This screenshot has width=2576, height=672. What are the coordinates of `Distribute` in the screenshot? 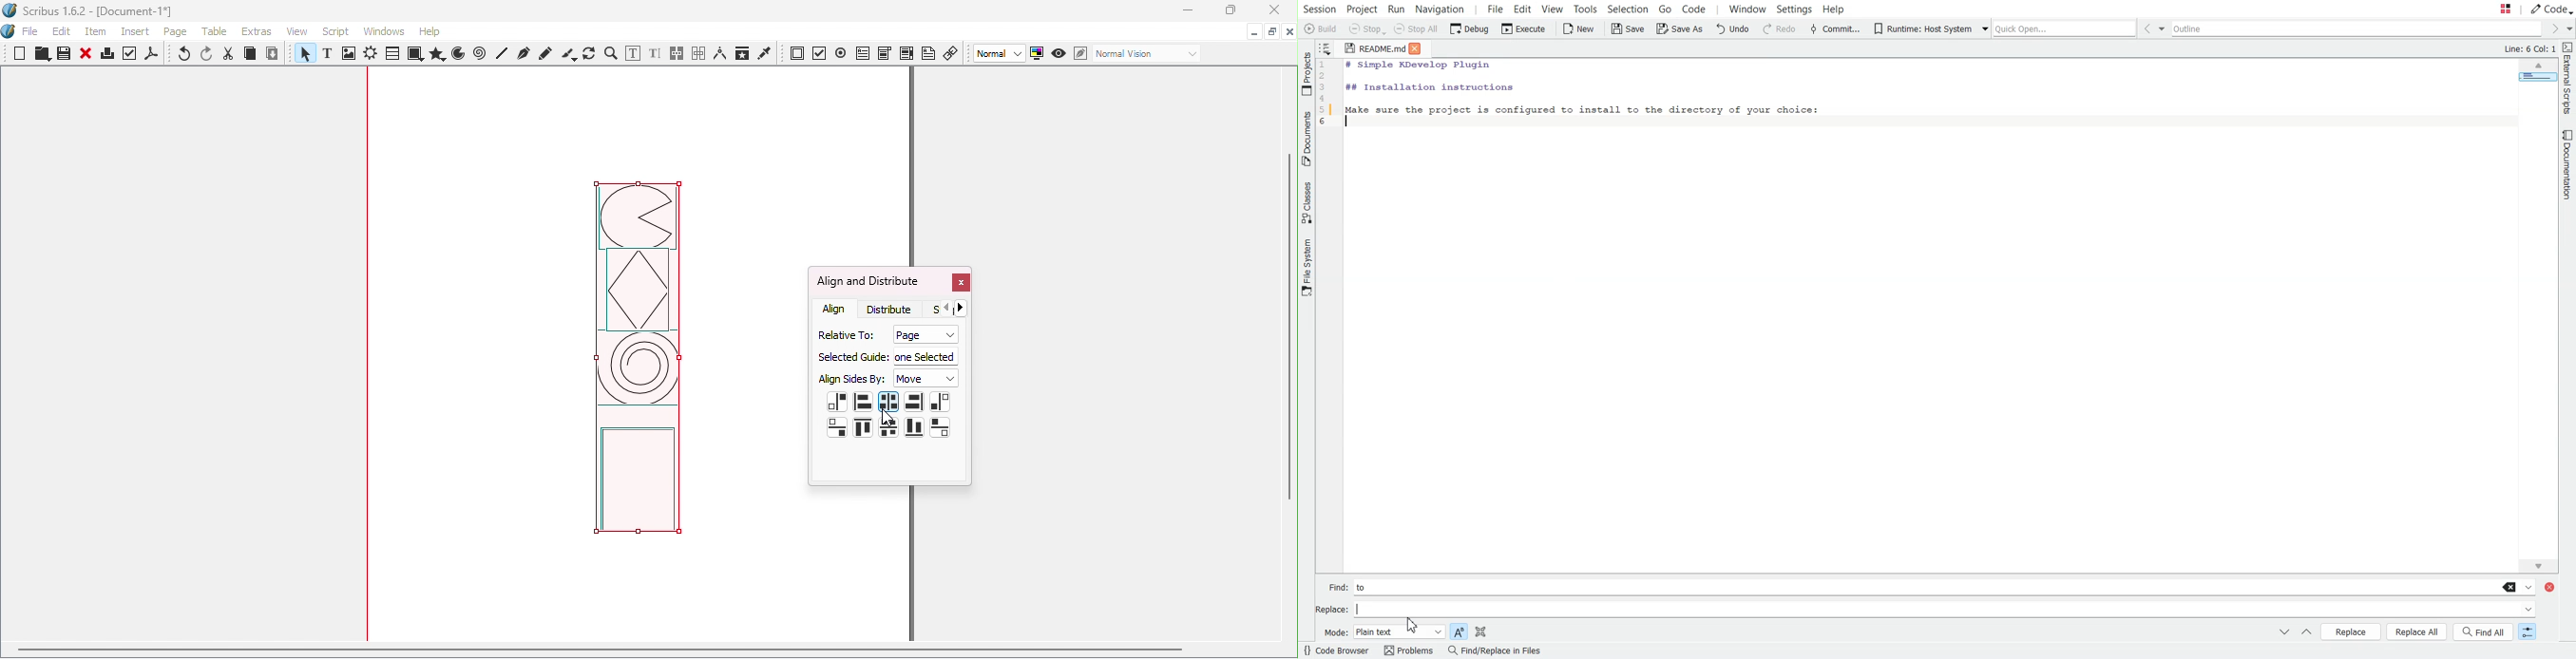 It's located at (894, 309).